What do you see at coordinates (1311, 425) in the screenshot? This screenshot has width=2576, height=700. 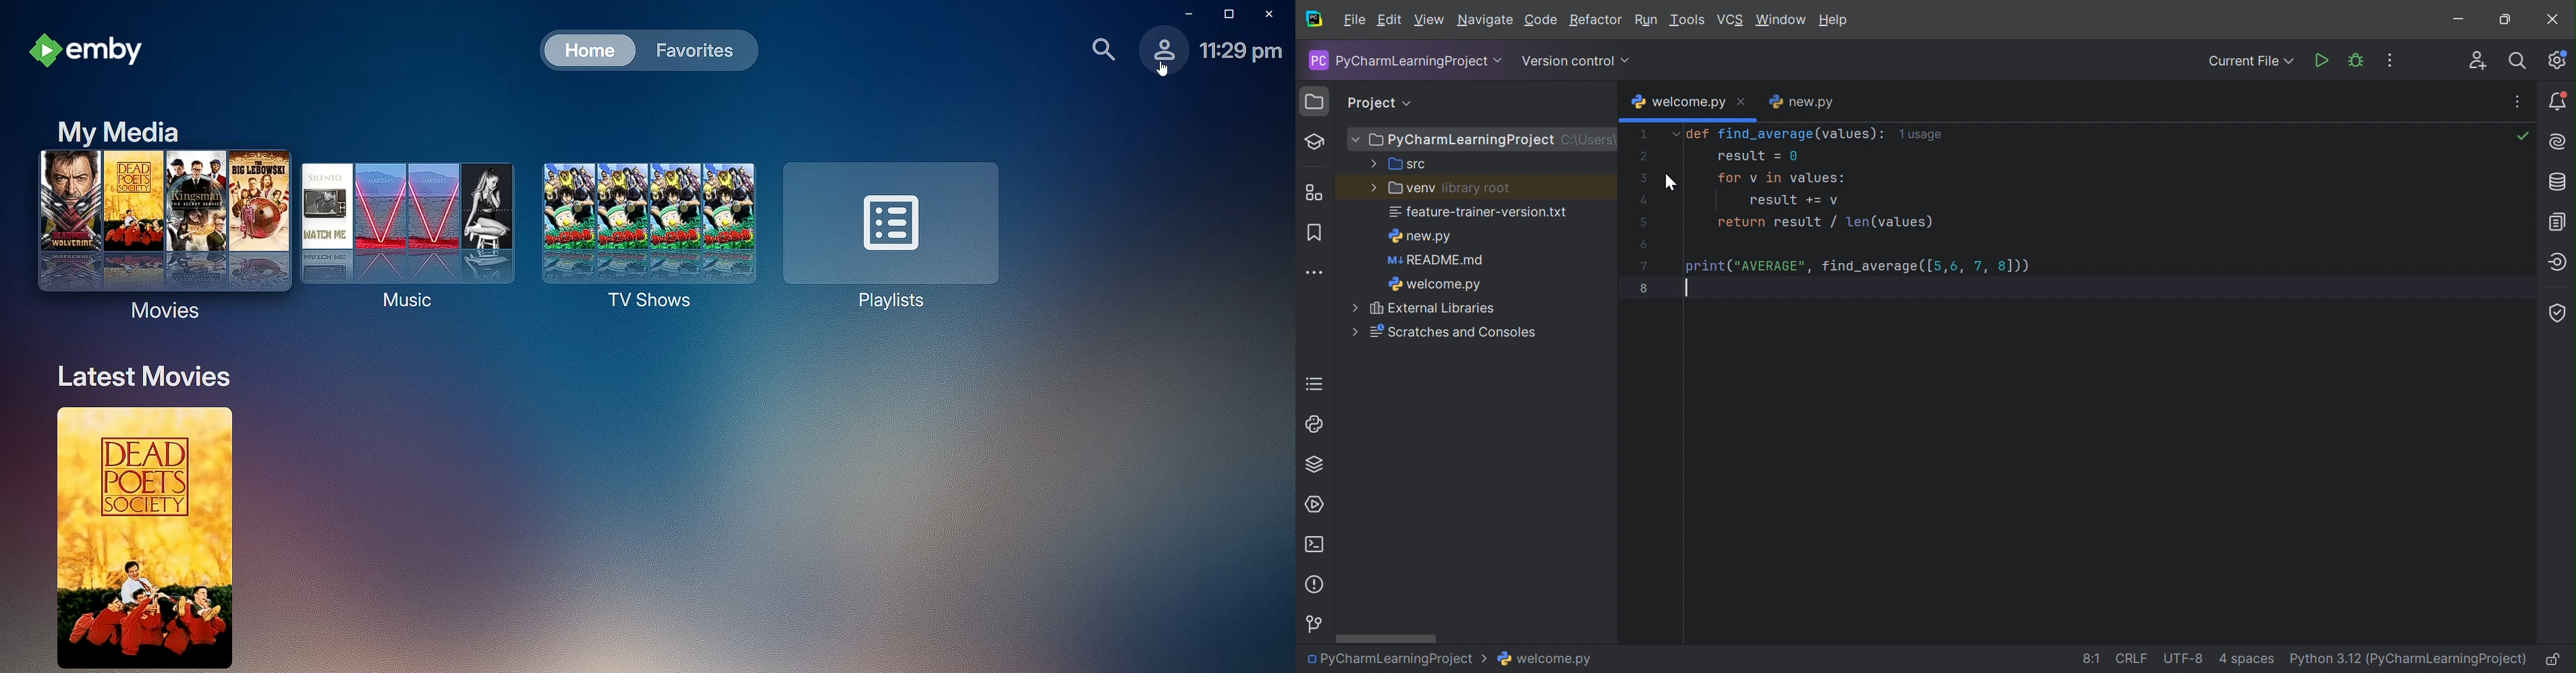 I see `Python Console` at bounding box center [1311, 425].